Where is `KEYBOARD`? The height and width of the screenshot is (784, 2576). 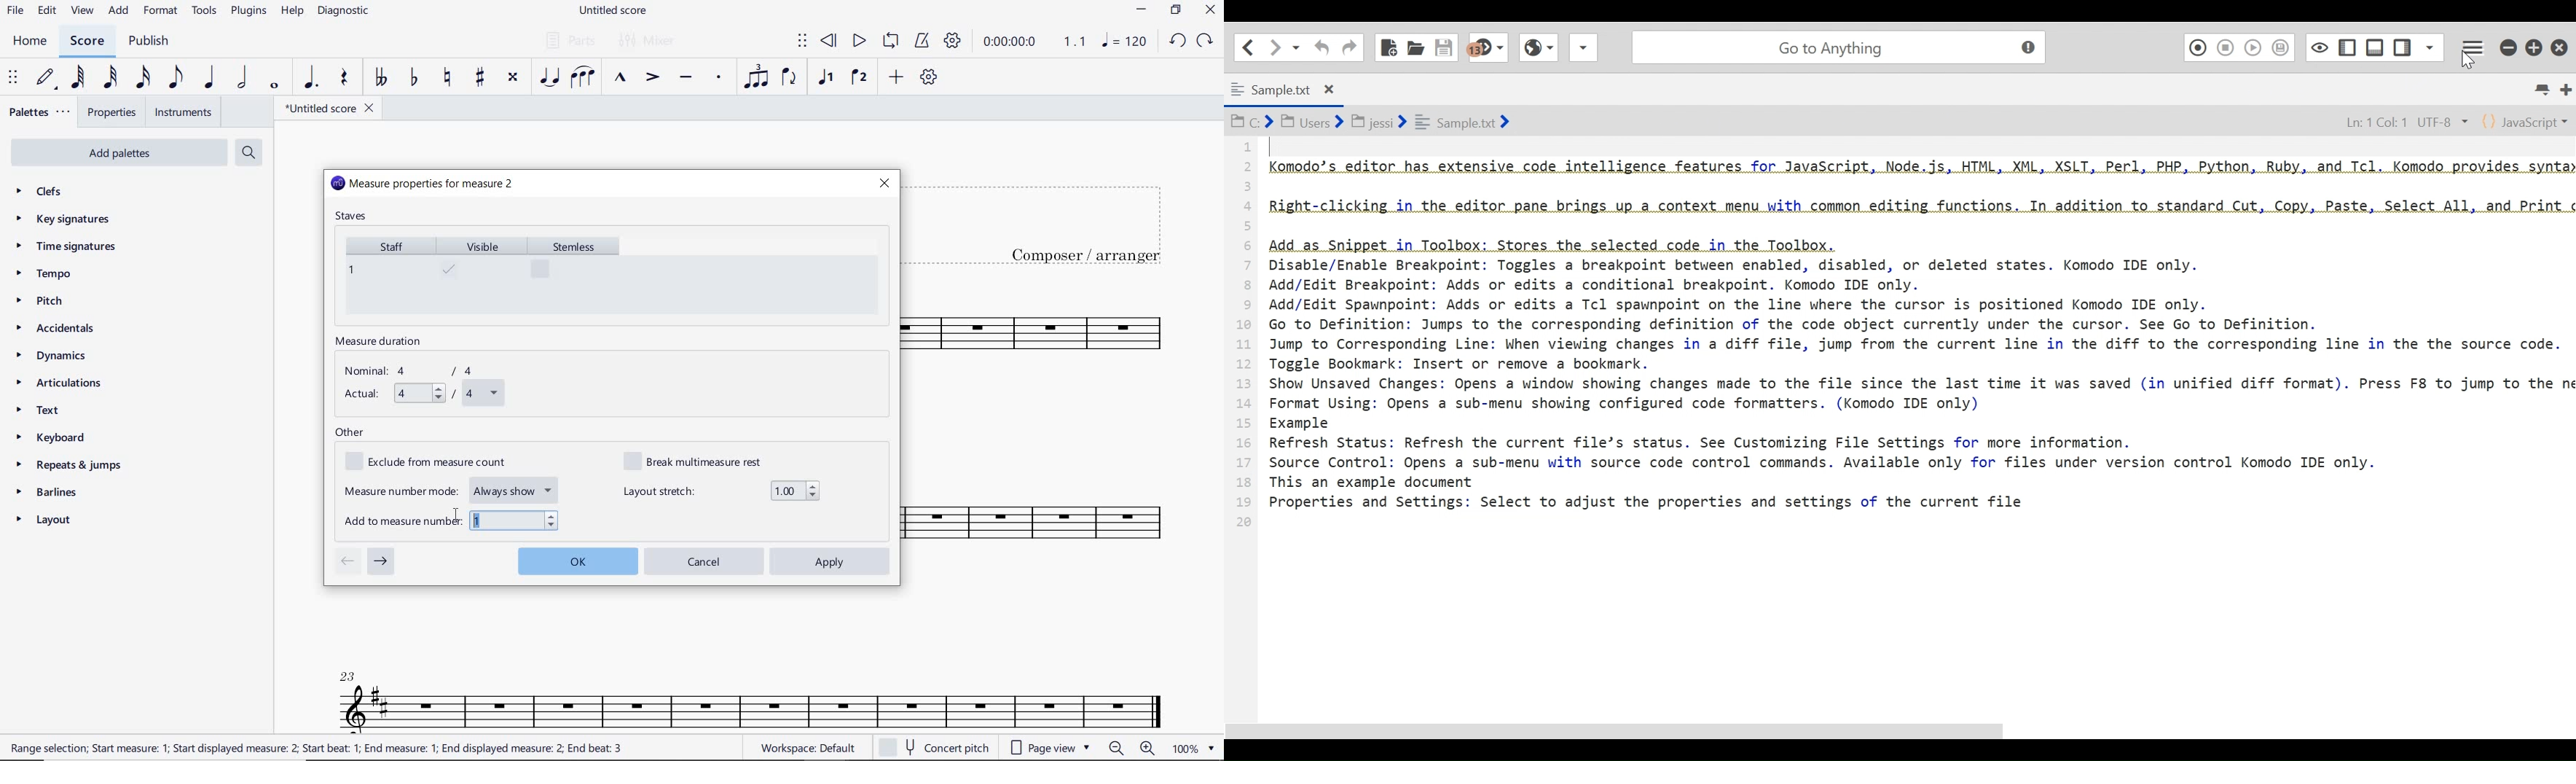
KEYBOARD is located at coordinates (63, 439).